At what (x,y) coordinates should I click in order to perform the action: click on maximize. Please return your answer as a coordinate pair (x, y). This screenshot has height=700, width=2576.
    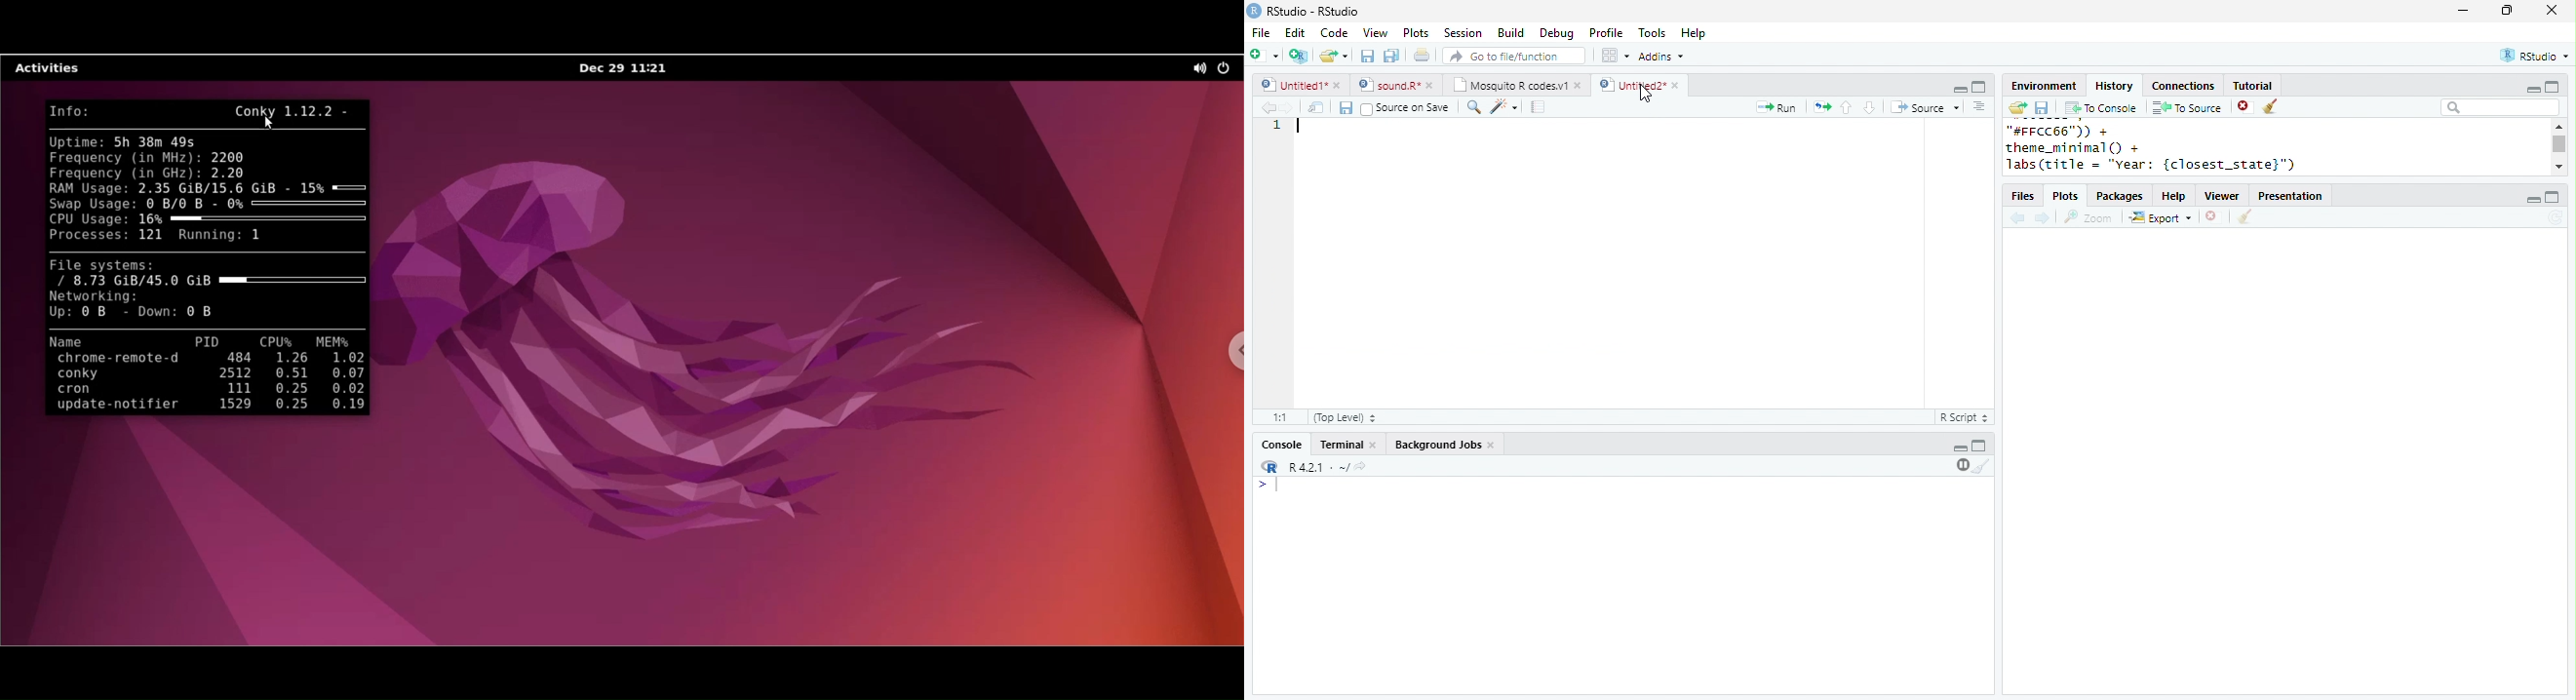
    Looking at the image, I should click on (2551, 86).